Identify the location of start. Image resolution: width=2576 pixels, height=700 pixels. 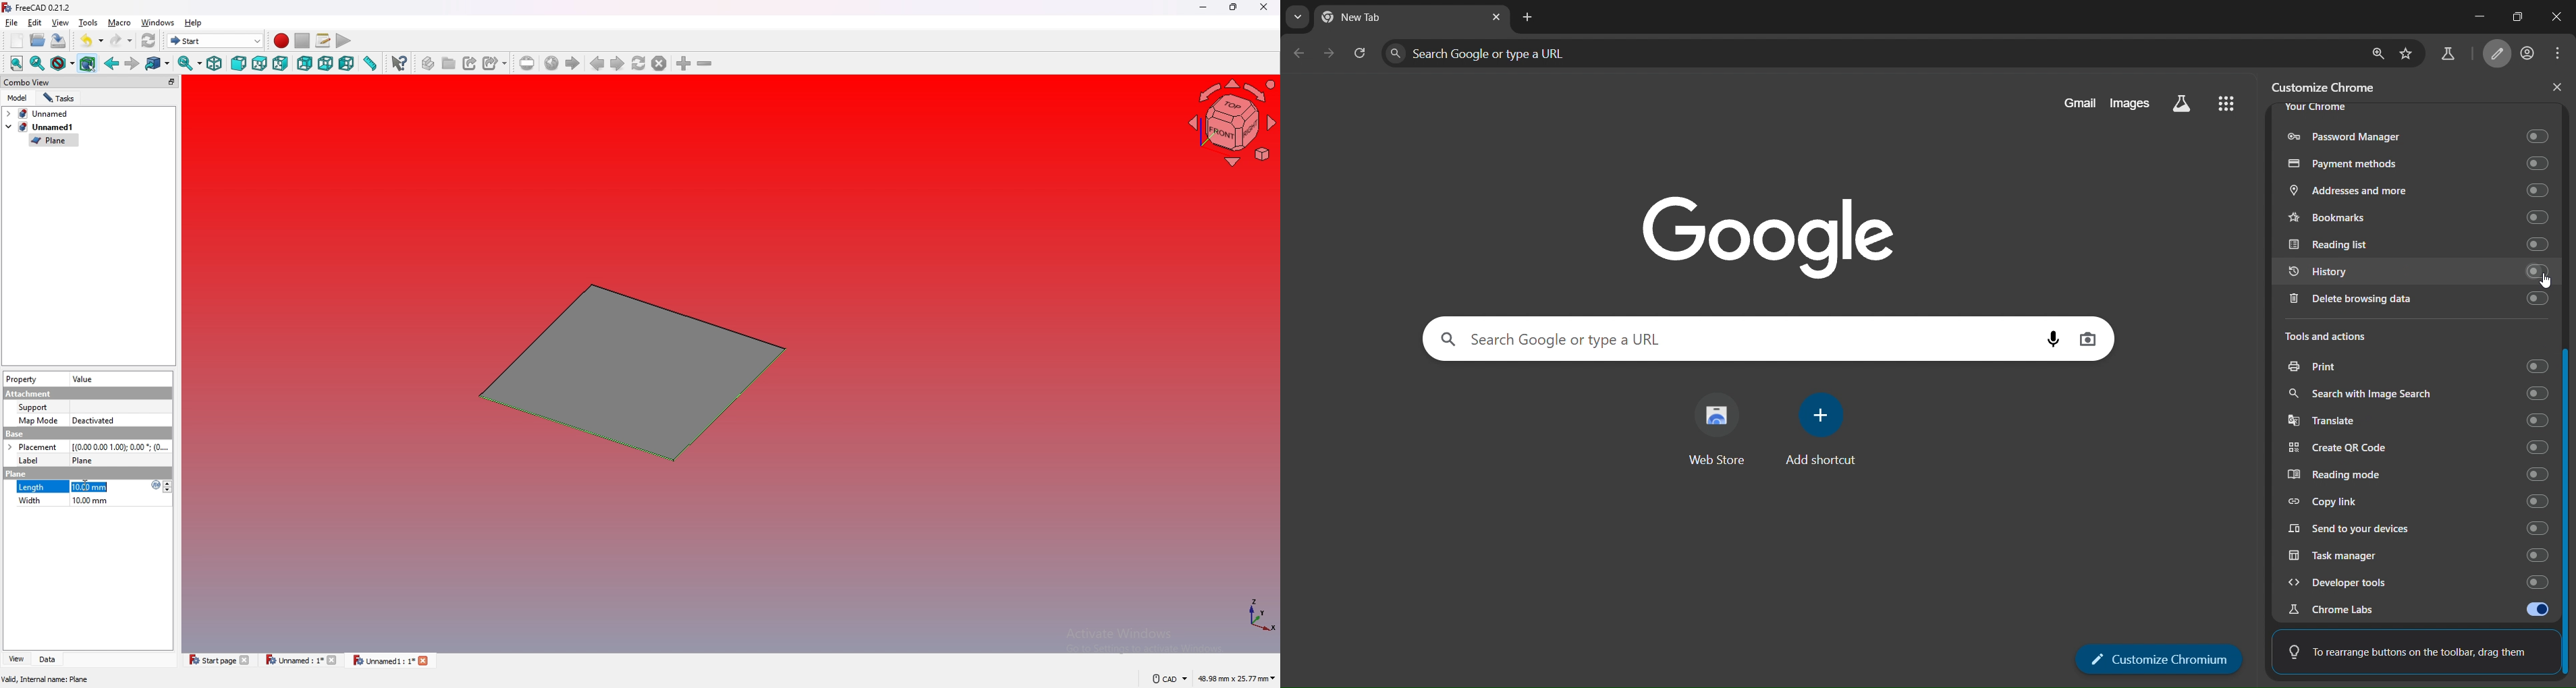
(215, 40).